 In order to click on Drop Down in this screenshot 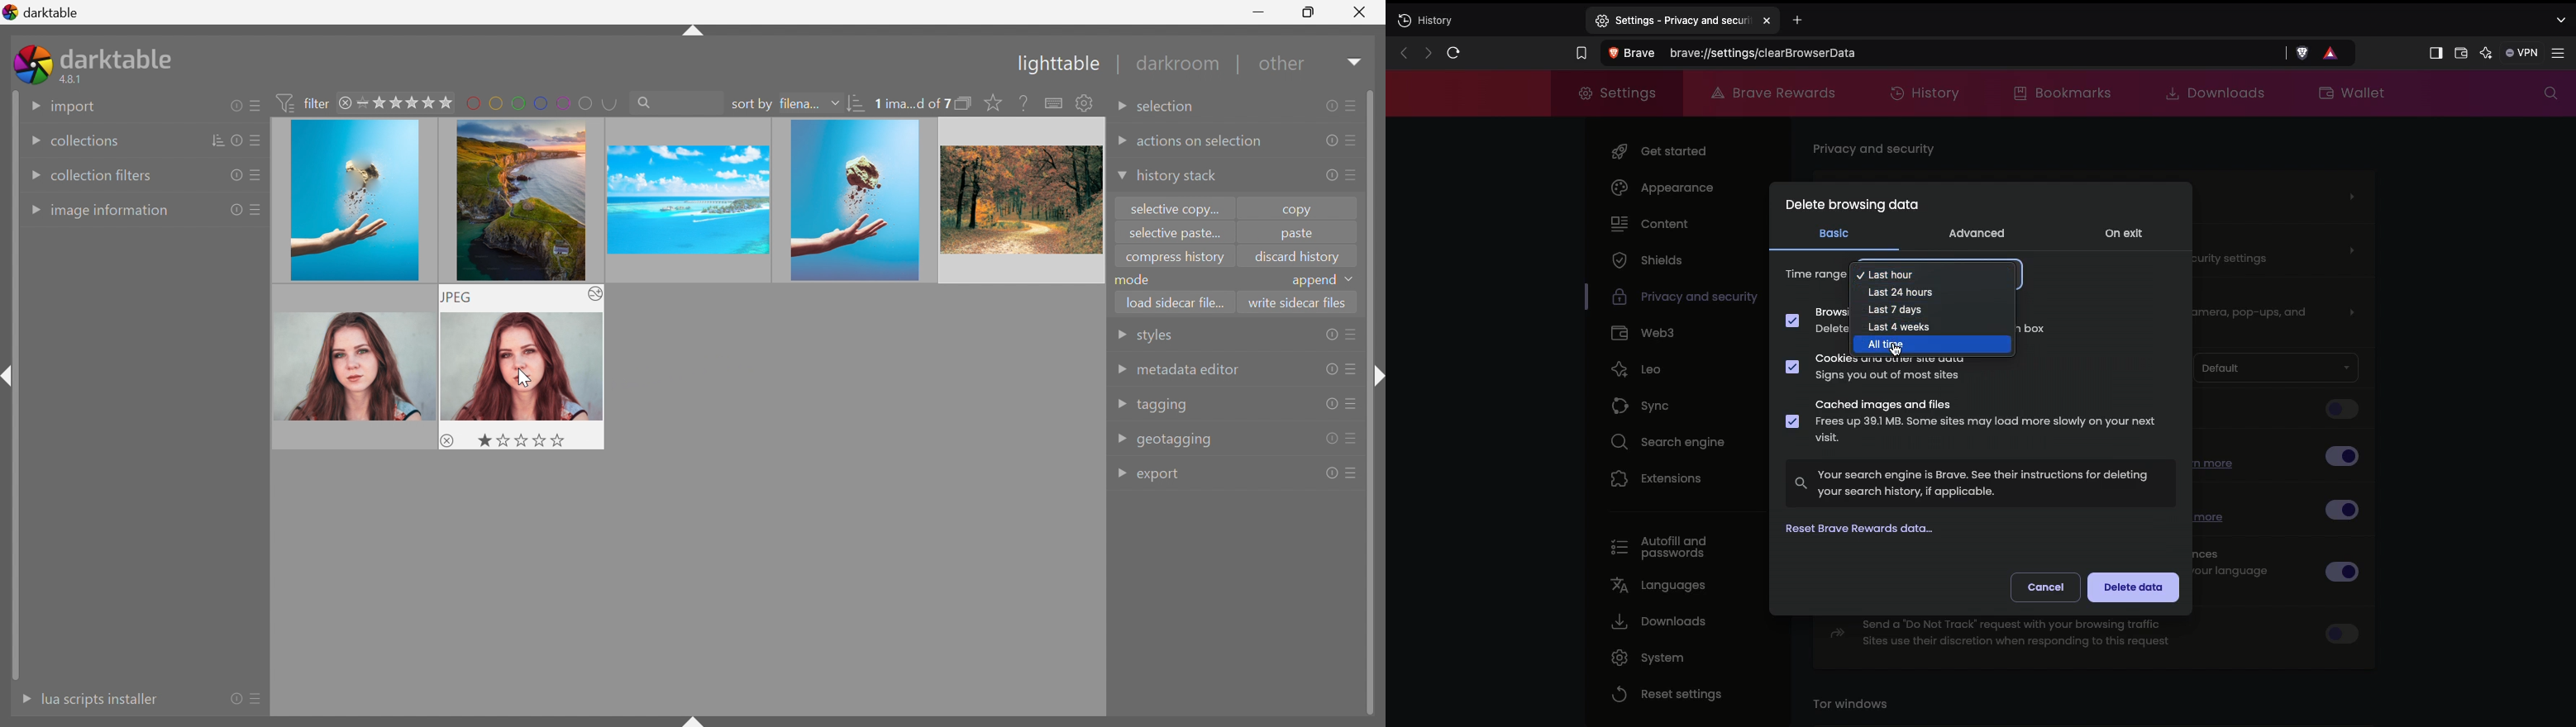, I will do `click(1122, 437)`.